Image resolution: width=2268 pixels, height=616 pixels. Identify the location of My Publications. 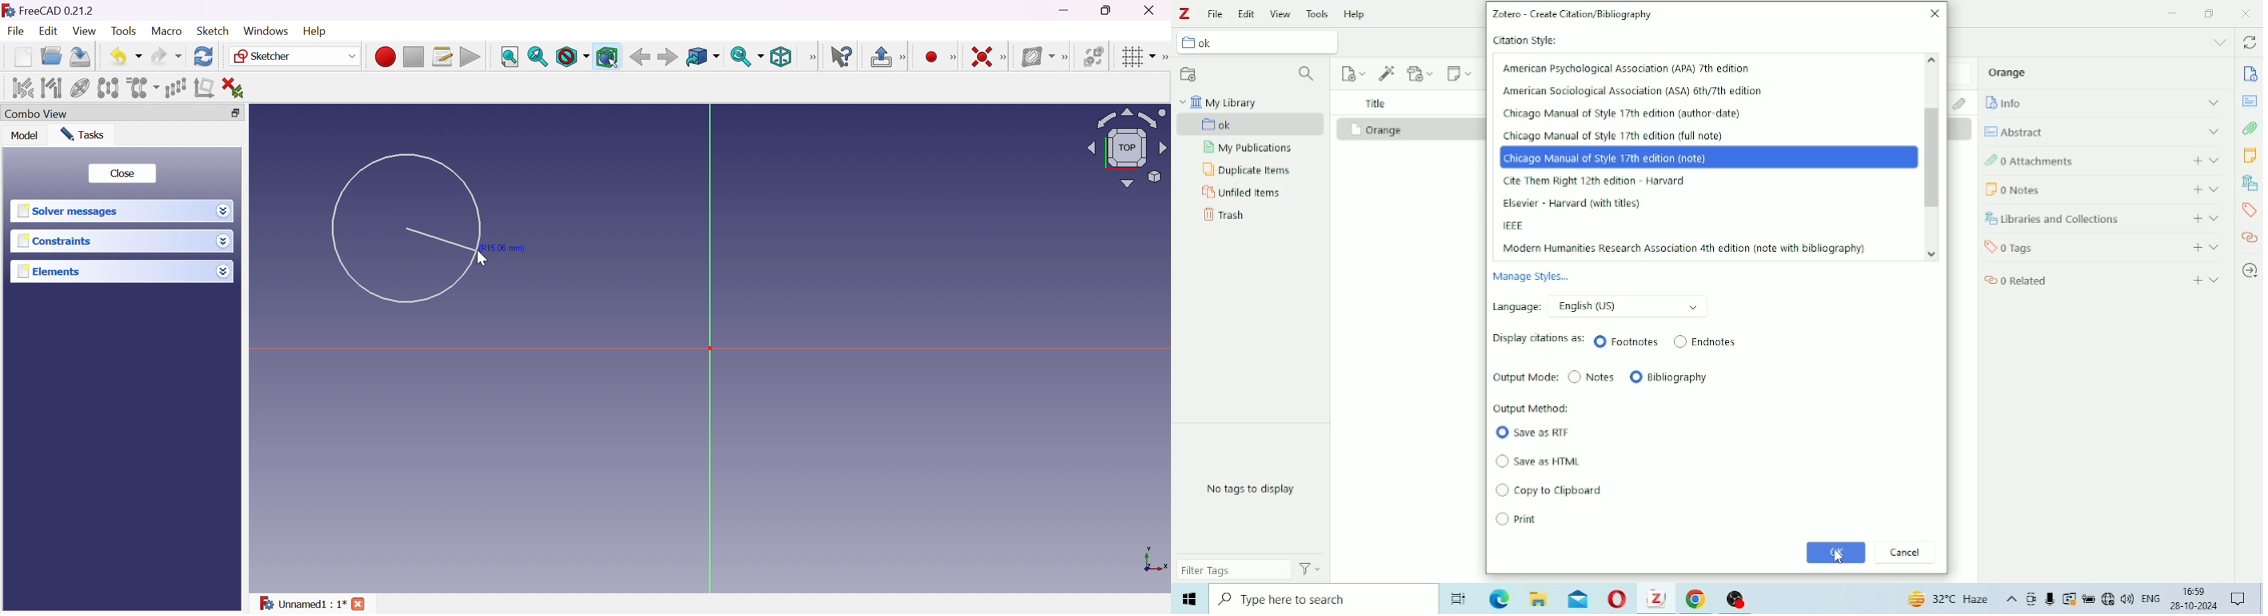
(1247, 148).